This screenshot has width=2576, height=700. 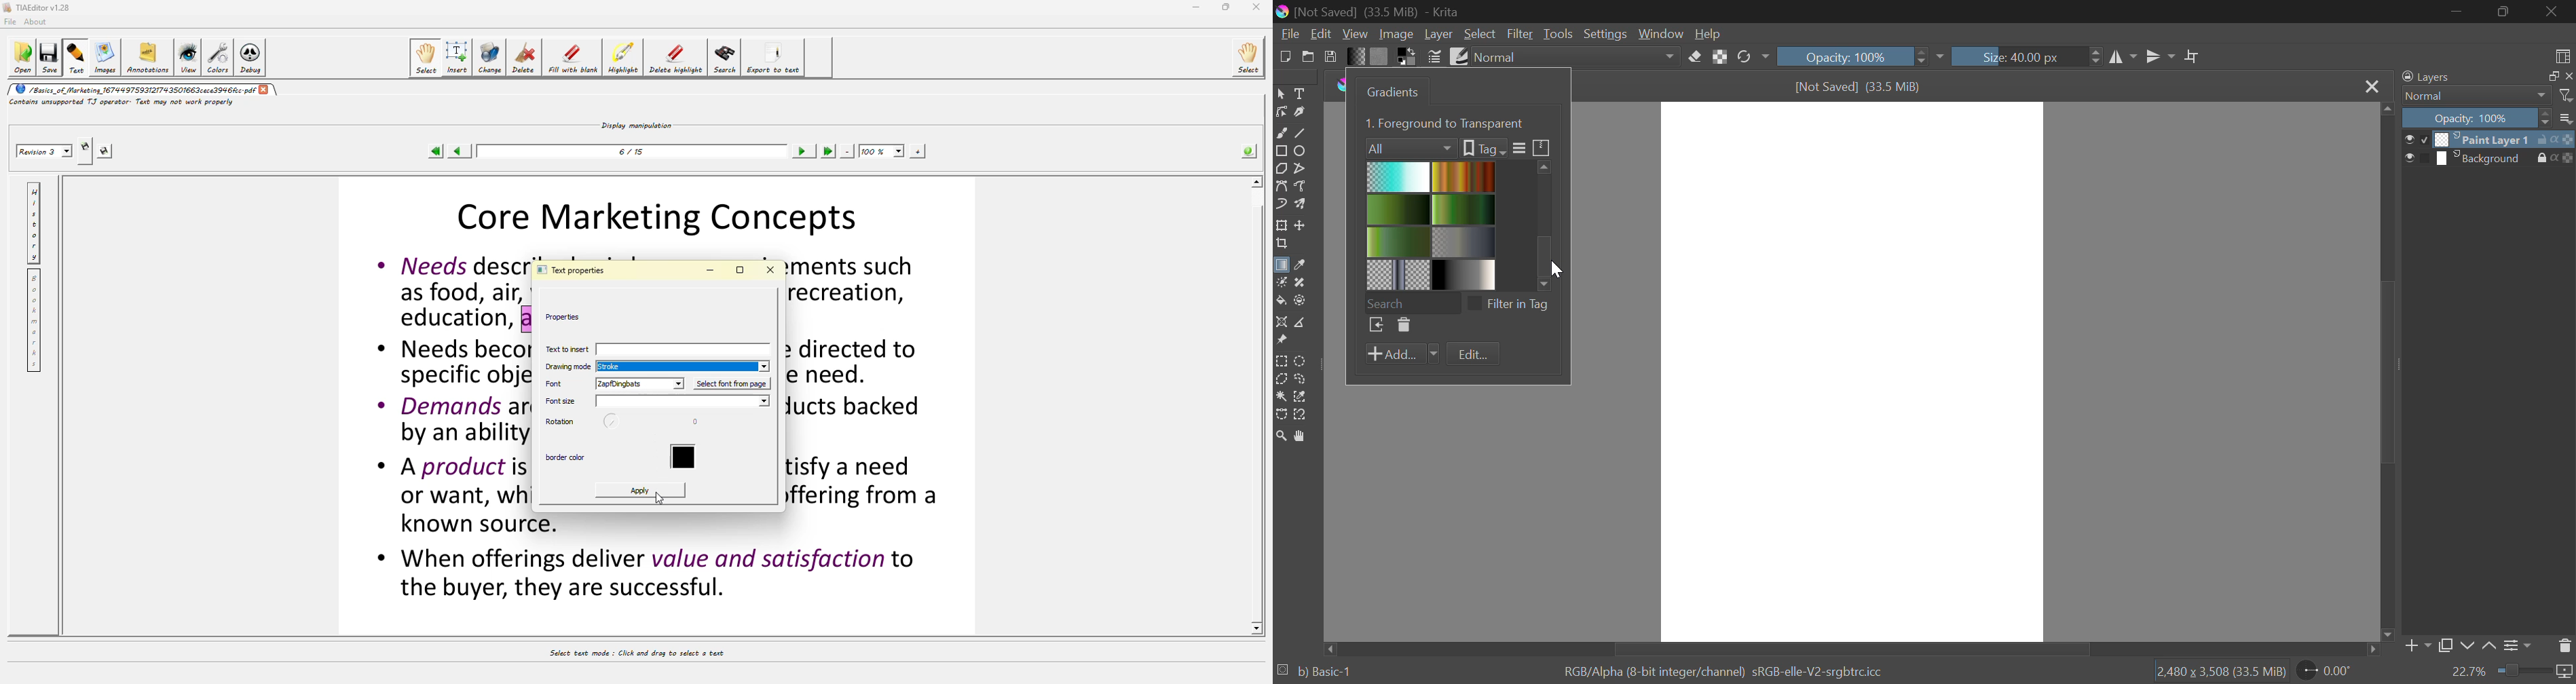 What do you see at coordinates (1281, 301) in the screenshot?
I see `Fill` at bounding box center [1281, 301].